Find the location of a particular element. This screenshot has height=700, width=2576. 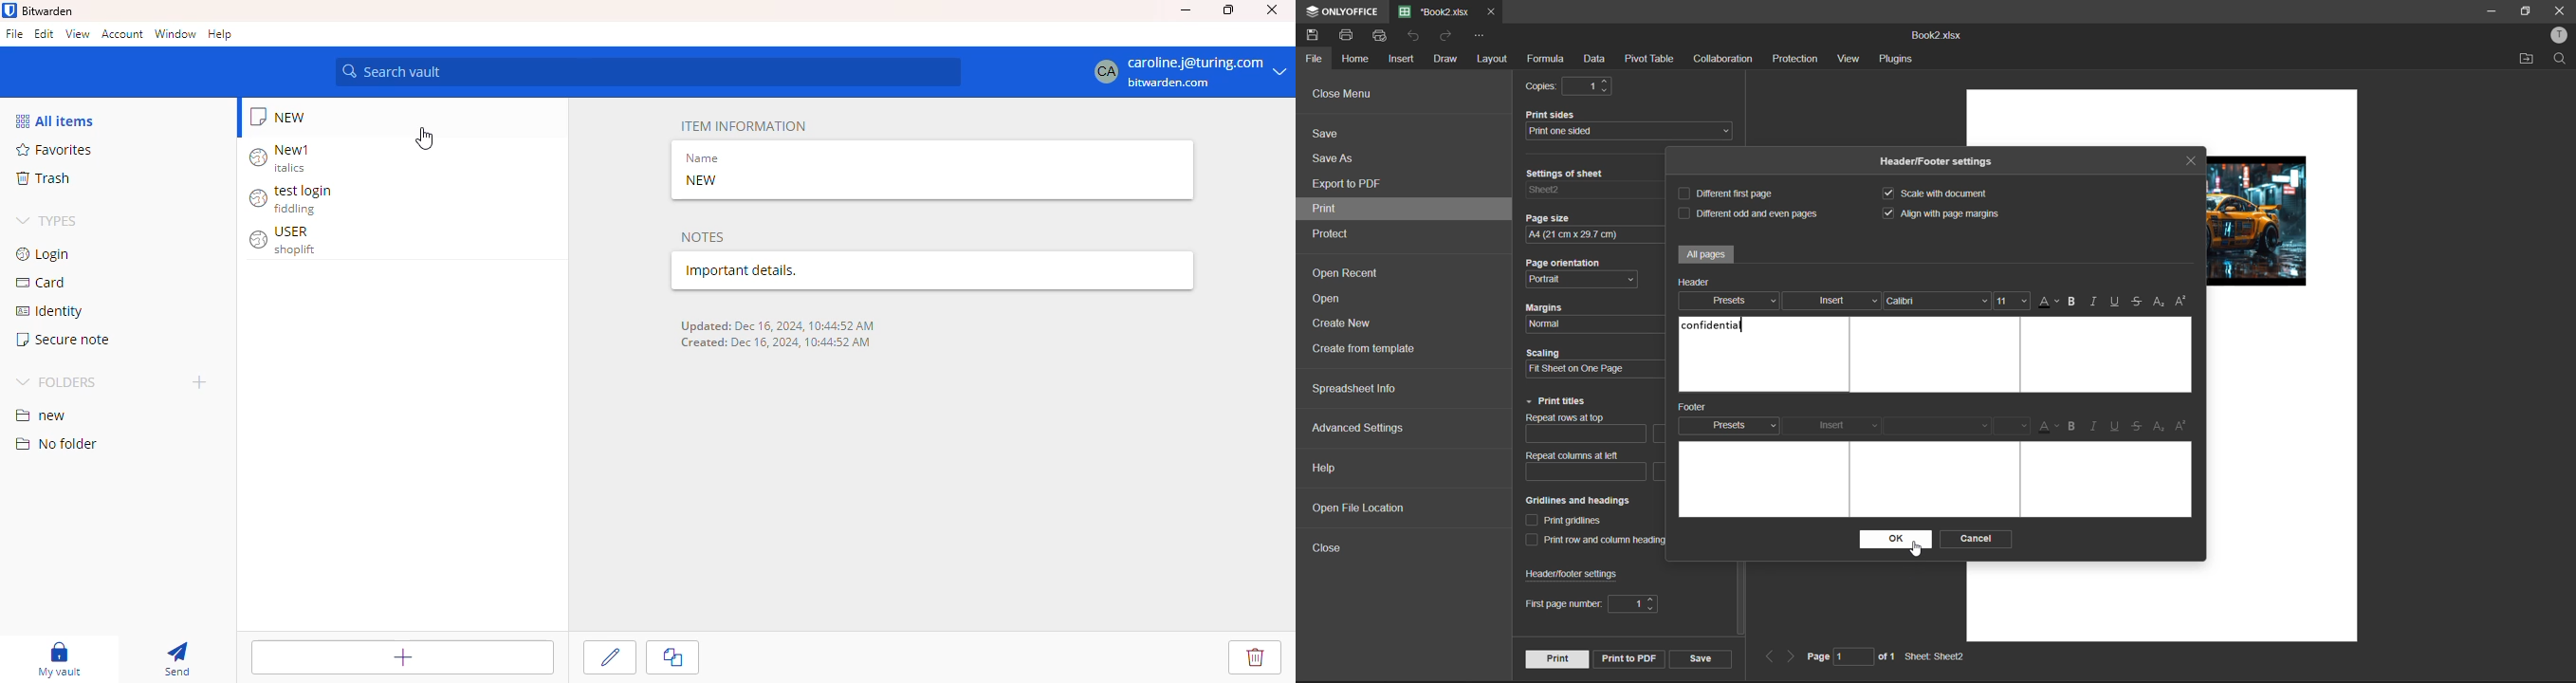

new is located at coordinates (41, 416).